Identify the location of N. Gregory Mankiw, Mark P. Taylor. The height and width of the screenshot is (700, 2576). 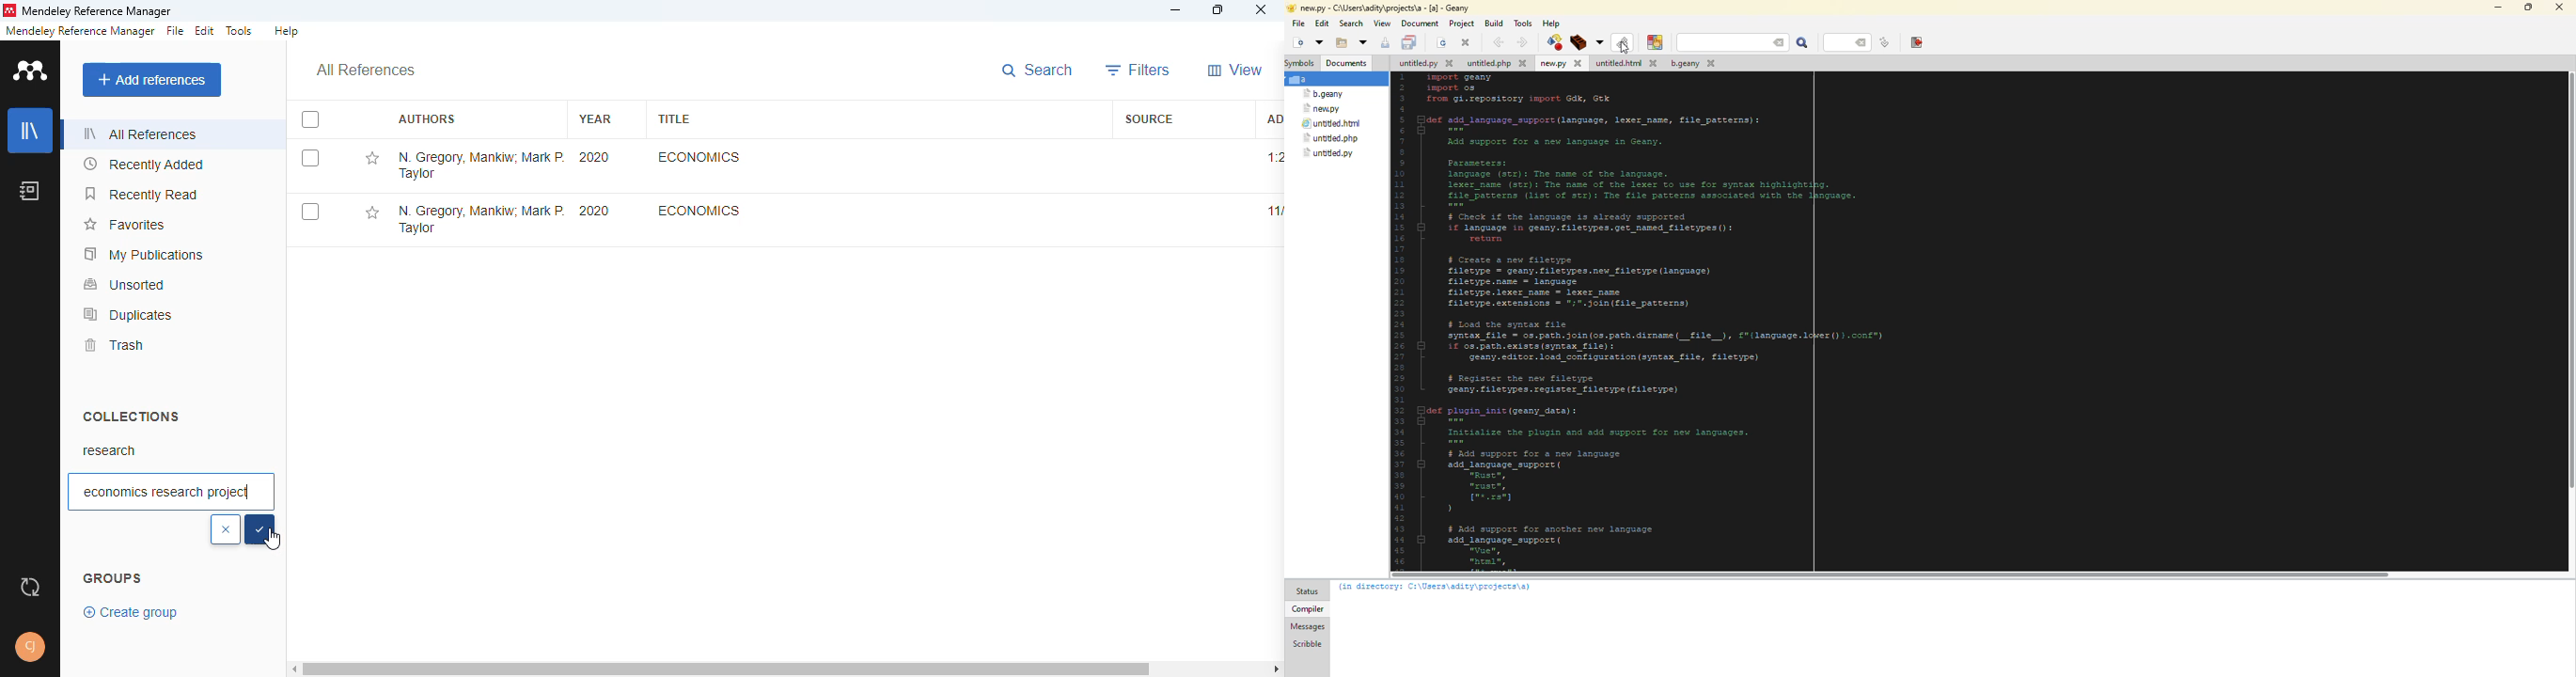
(479, 221).